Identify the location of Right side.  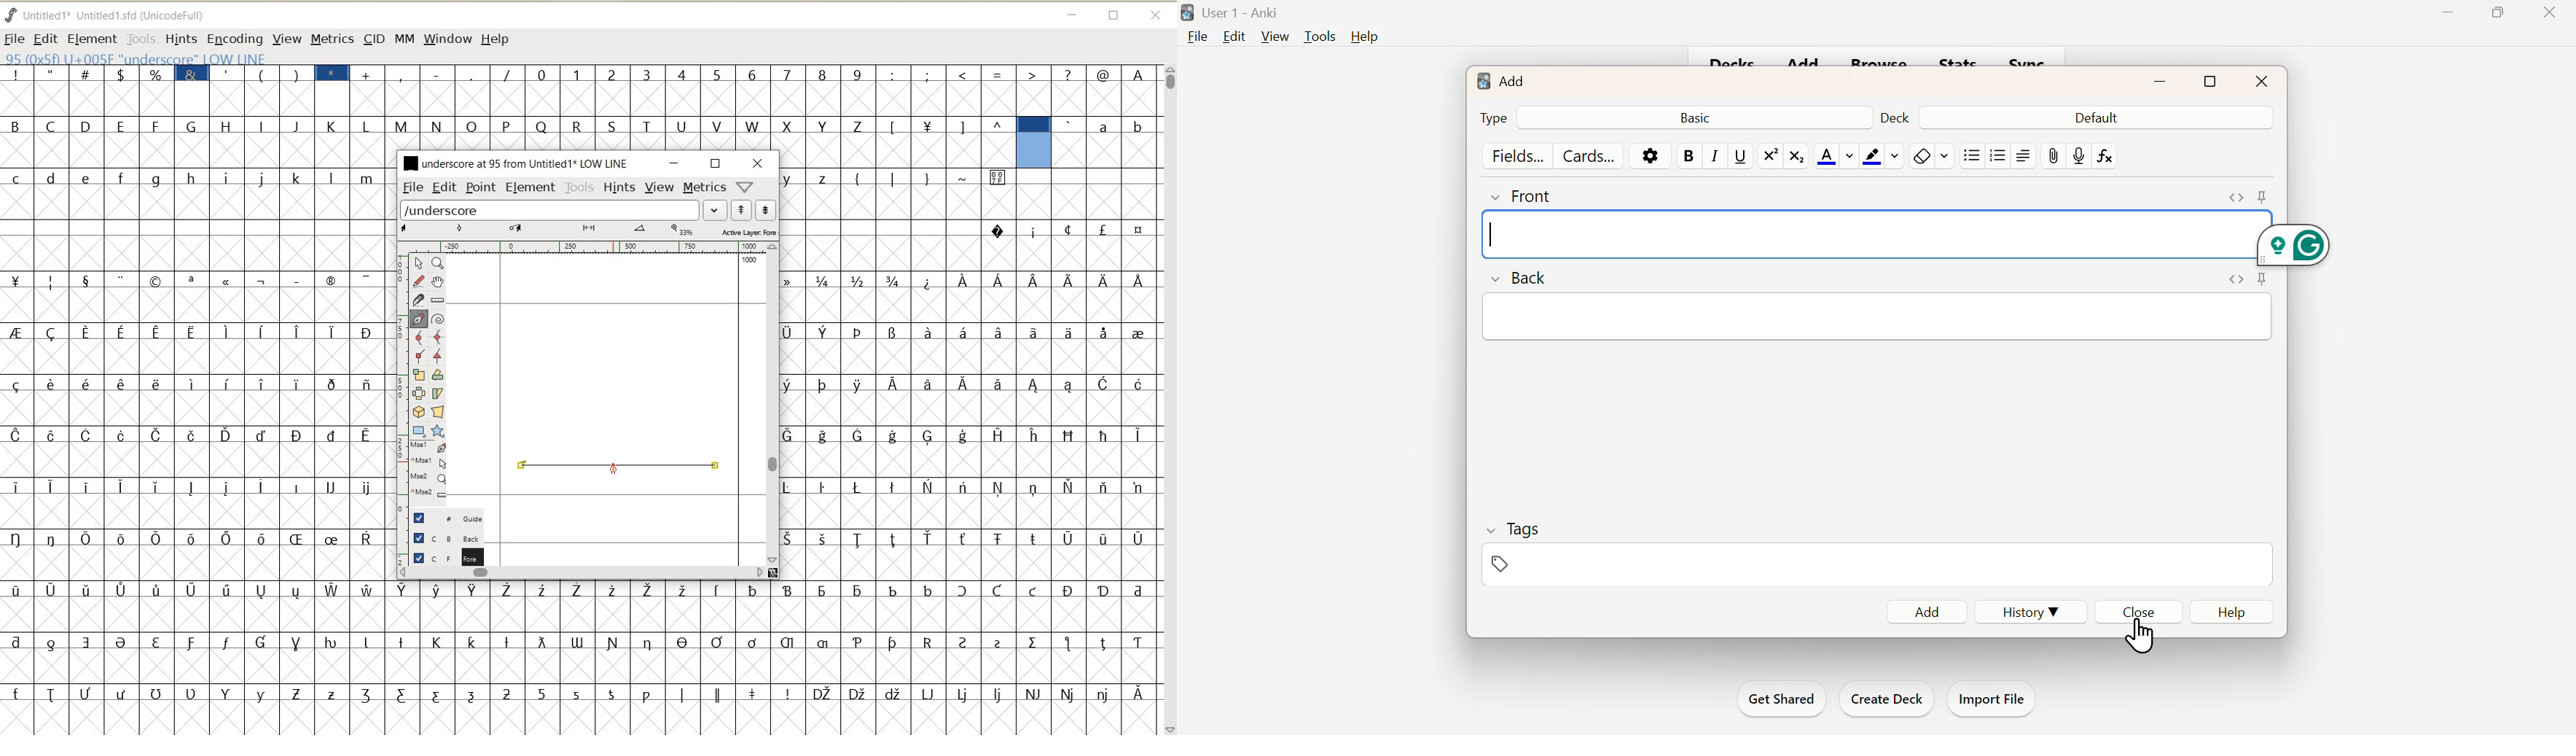
(2023, 155).